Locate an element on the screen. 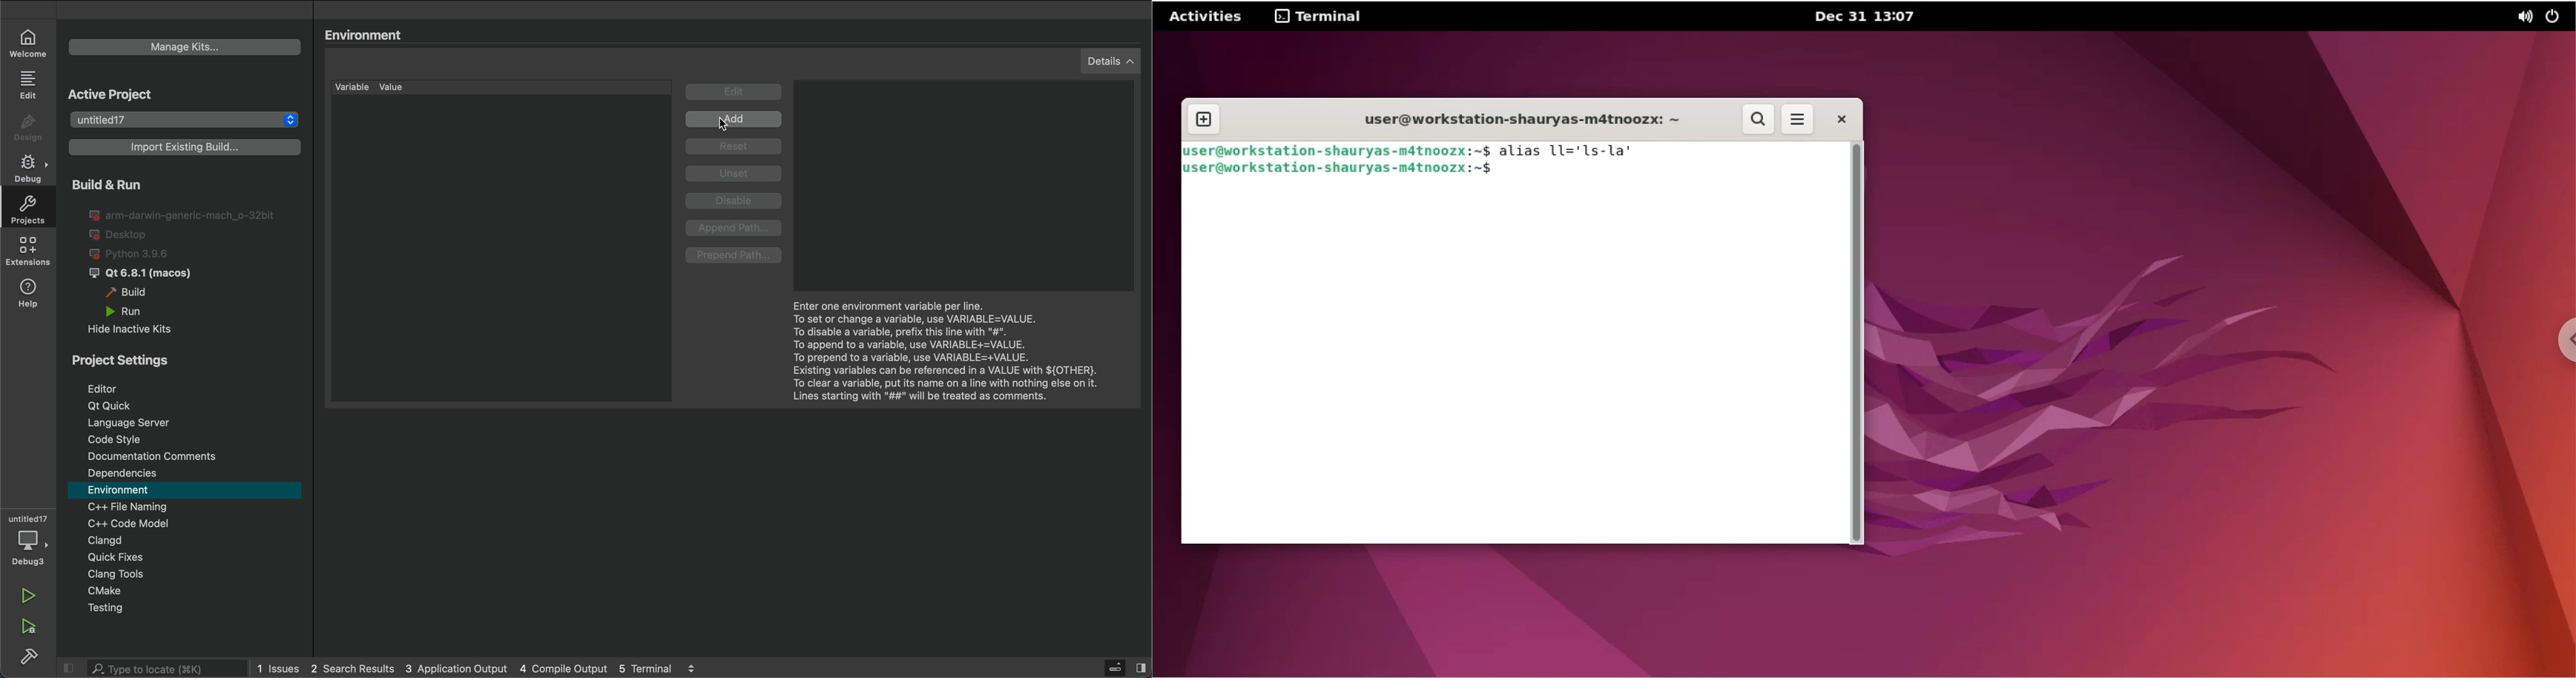  debug is located at coordinates (31, 540).